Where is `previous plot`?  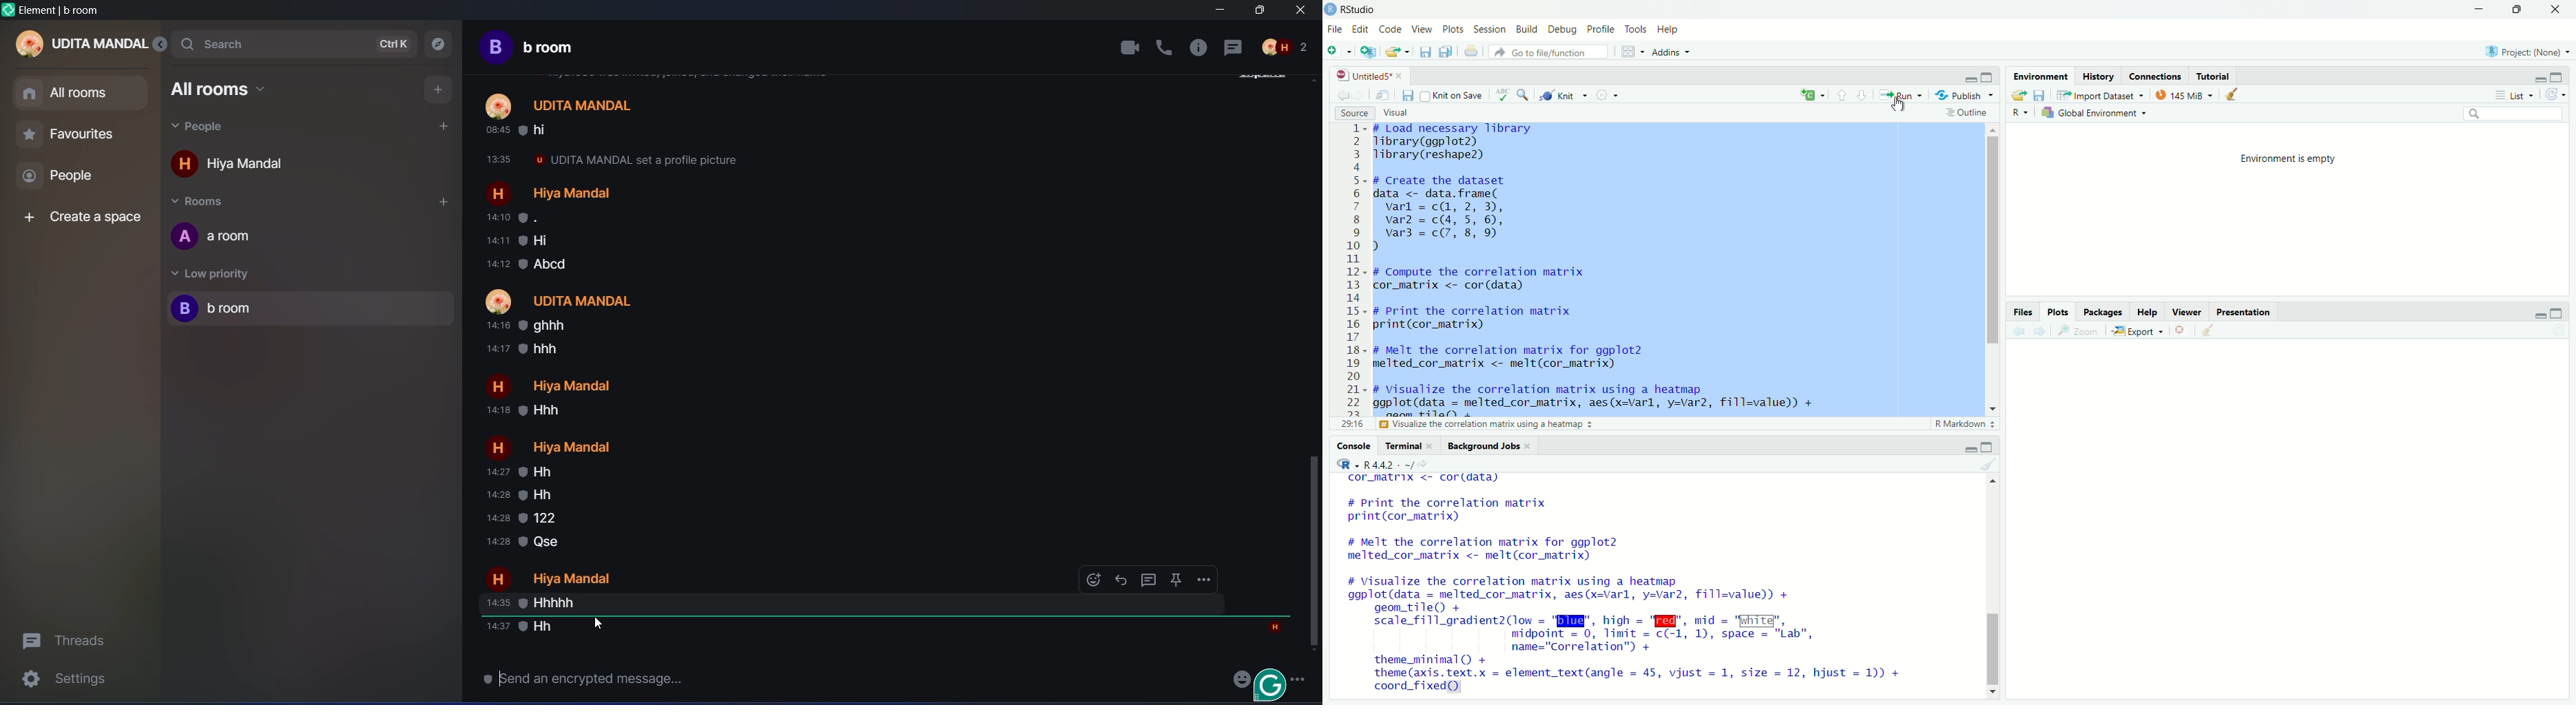 previous plot is located at coordinates (2017, 331).